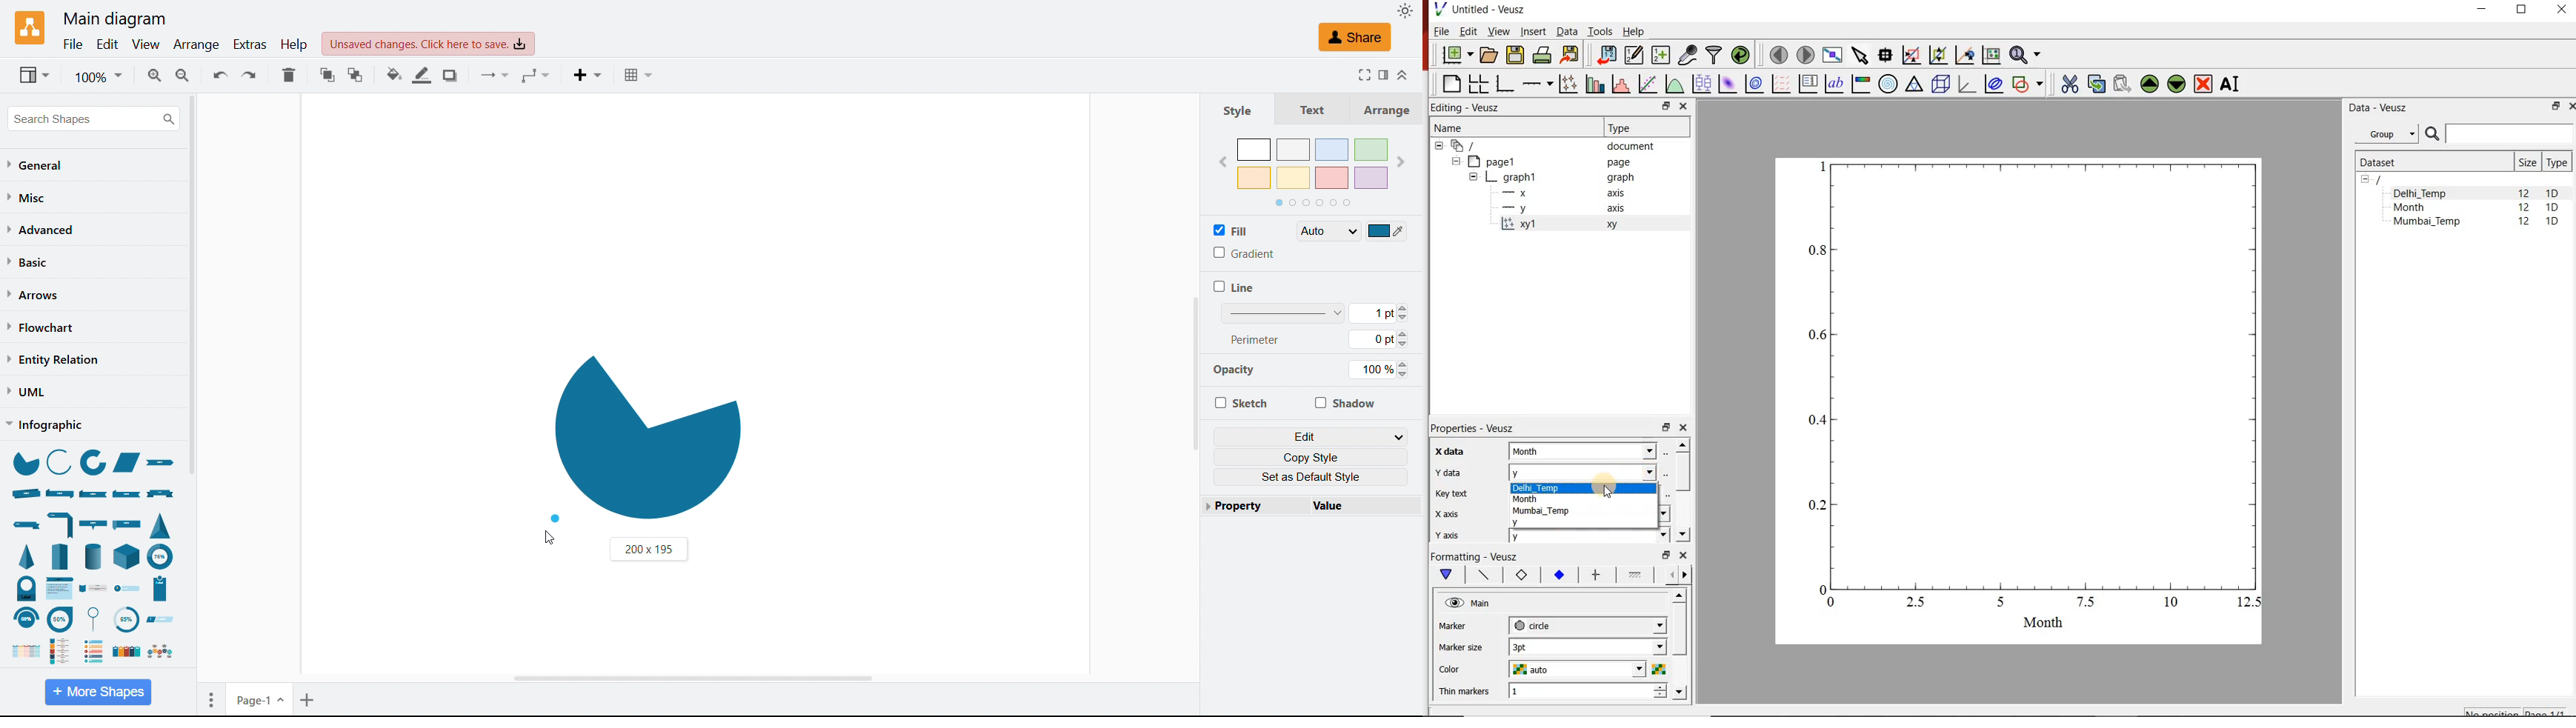 The height and width of the screenshot is (728, 2576). I want to click on Properties - Veusz, so click(1470, 429).